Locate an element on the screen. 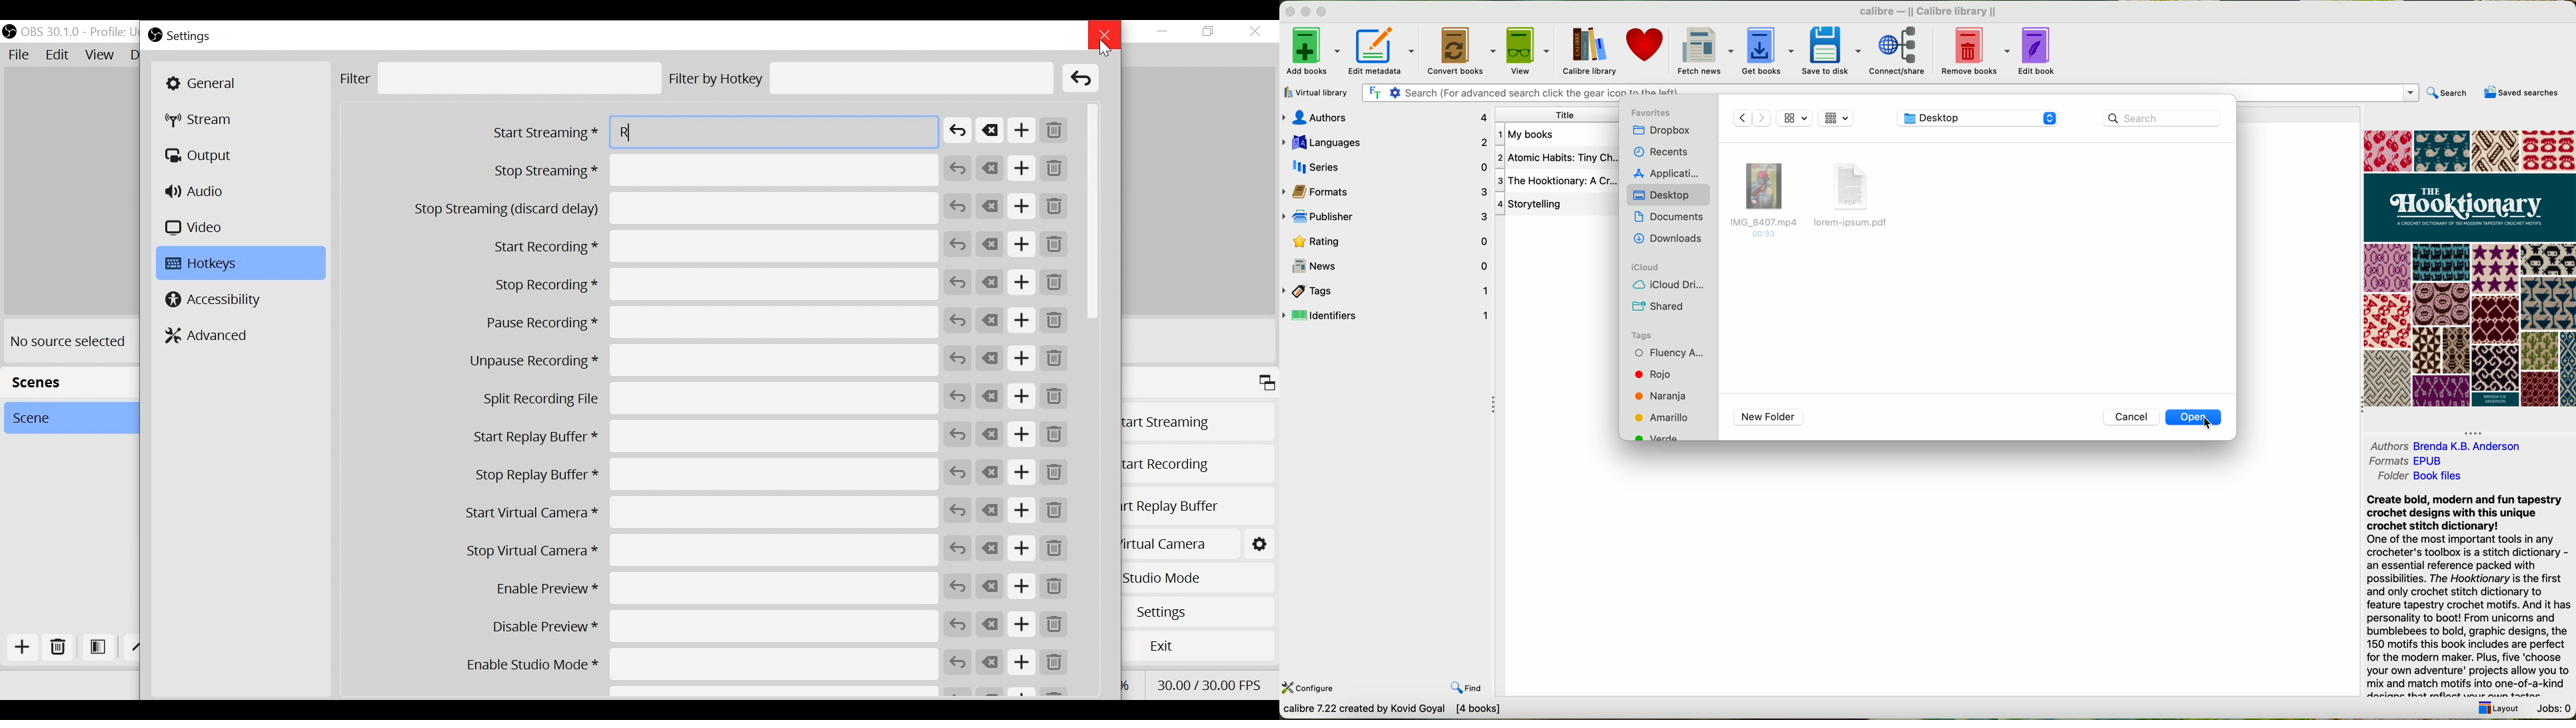 This screenshot has width=2576, height=728. favorites is located at coordinates (1654, 112).